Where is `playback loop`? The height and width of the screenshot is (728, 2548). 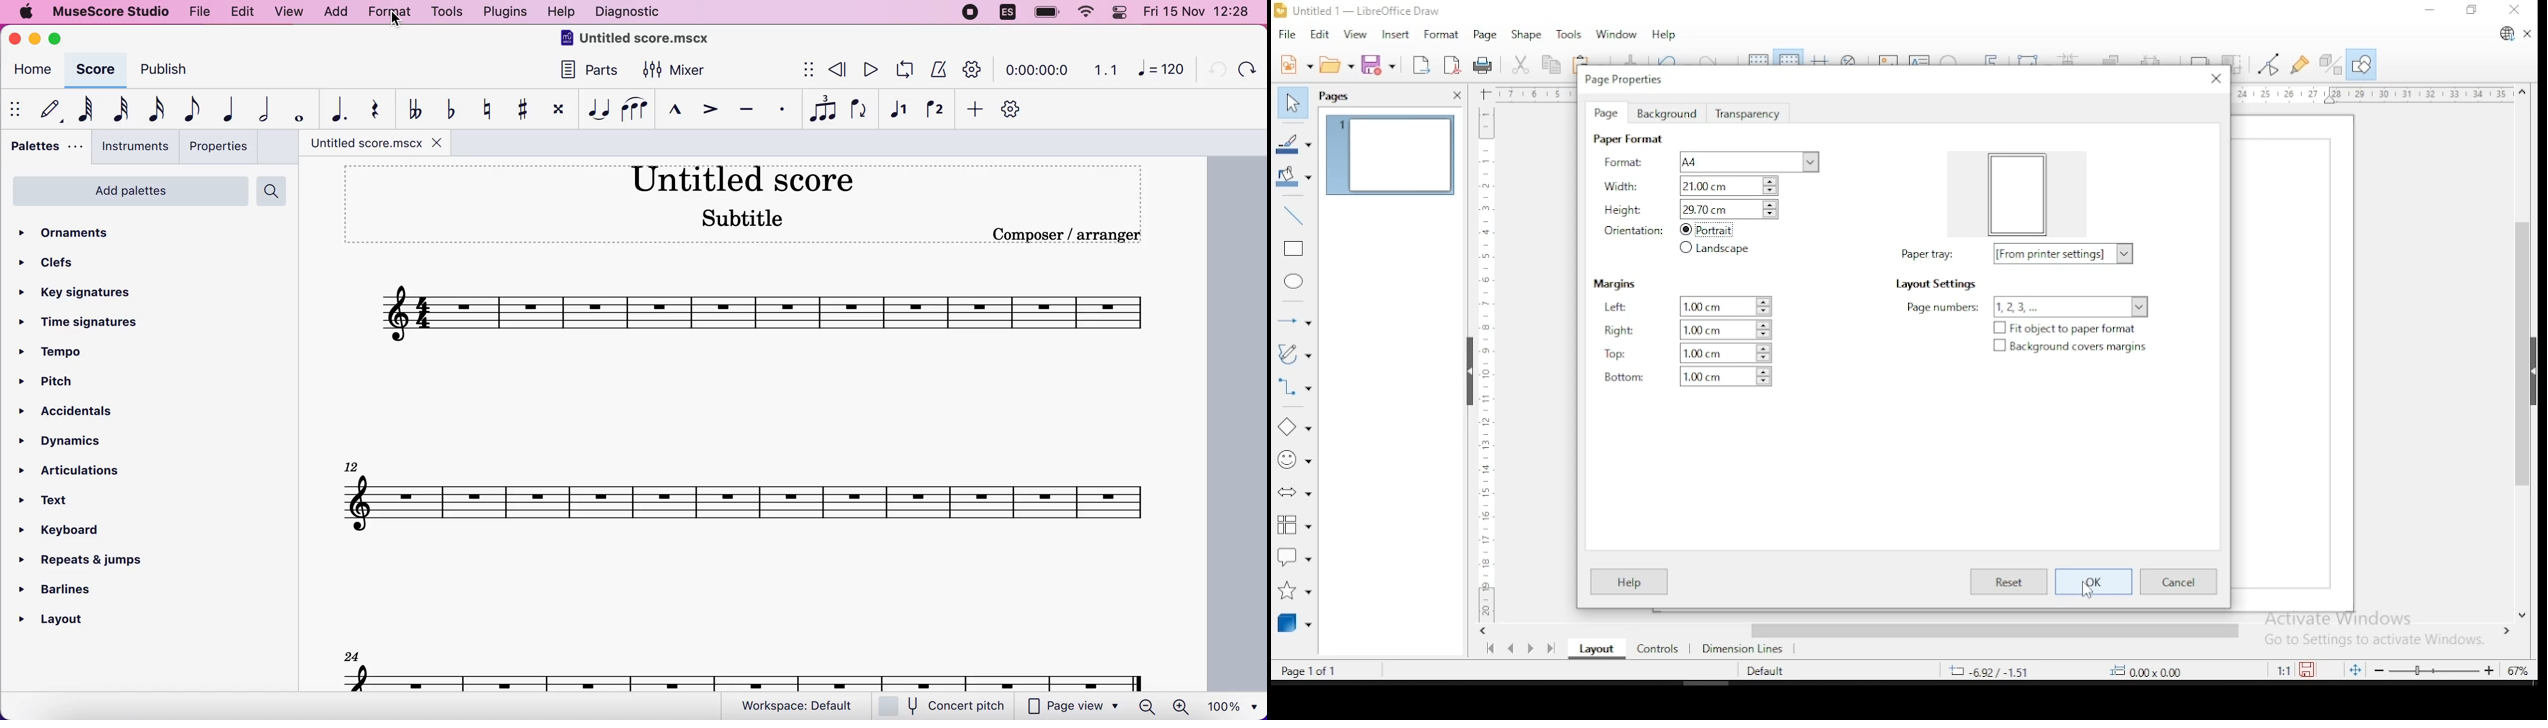 playback loop is located at coordinates (902, 70).